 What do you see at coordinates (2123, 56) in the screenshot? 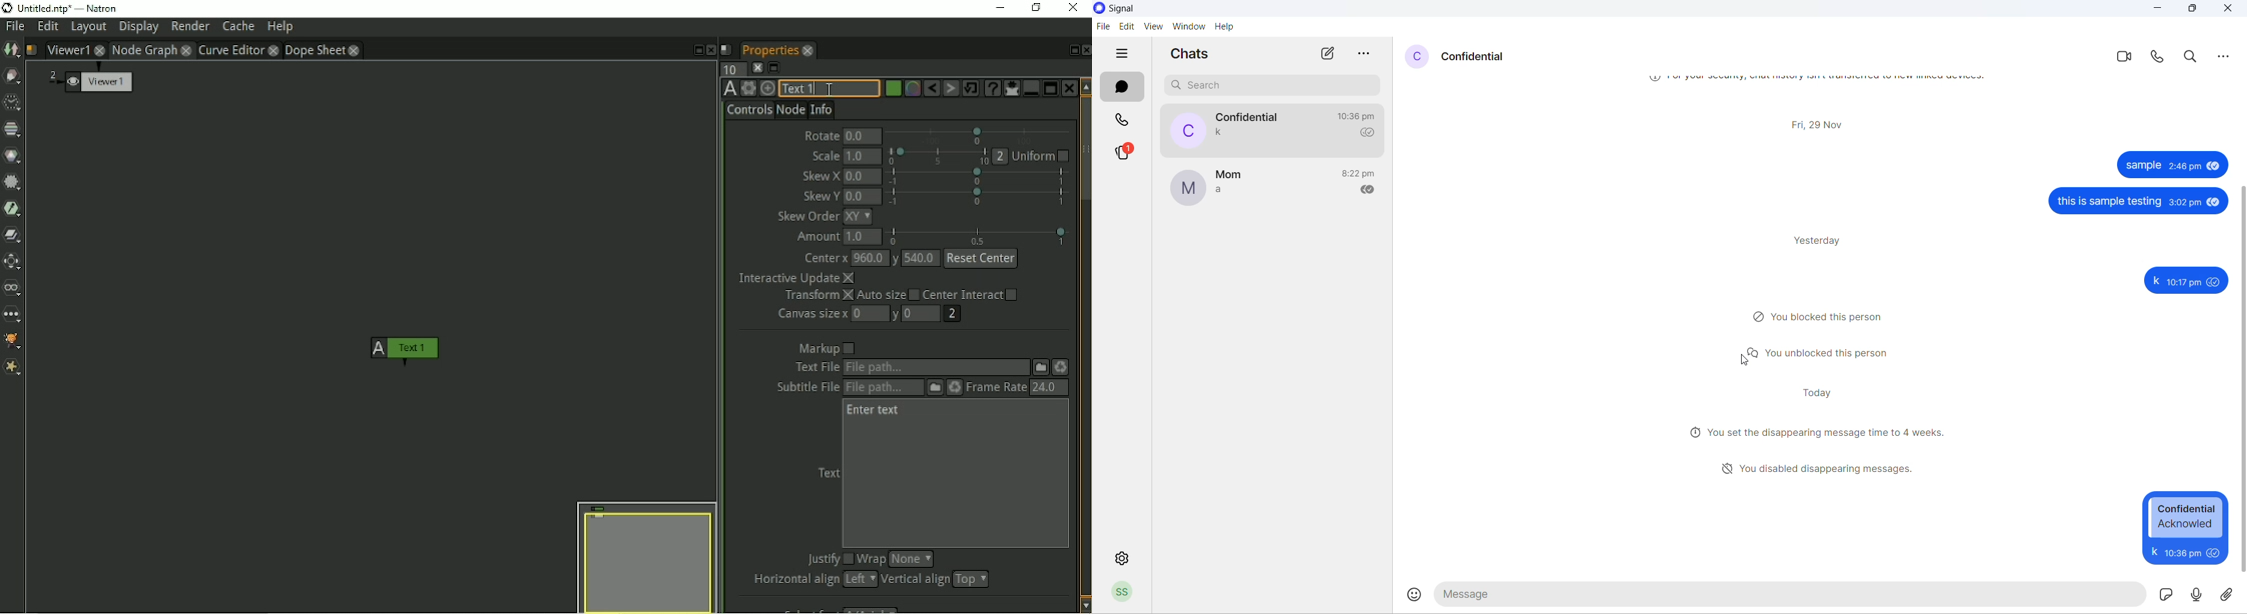
I see `video call` at bounding box center [2123, 56].